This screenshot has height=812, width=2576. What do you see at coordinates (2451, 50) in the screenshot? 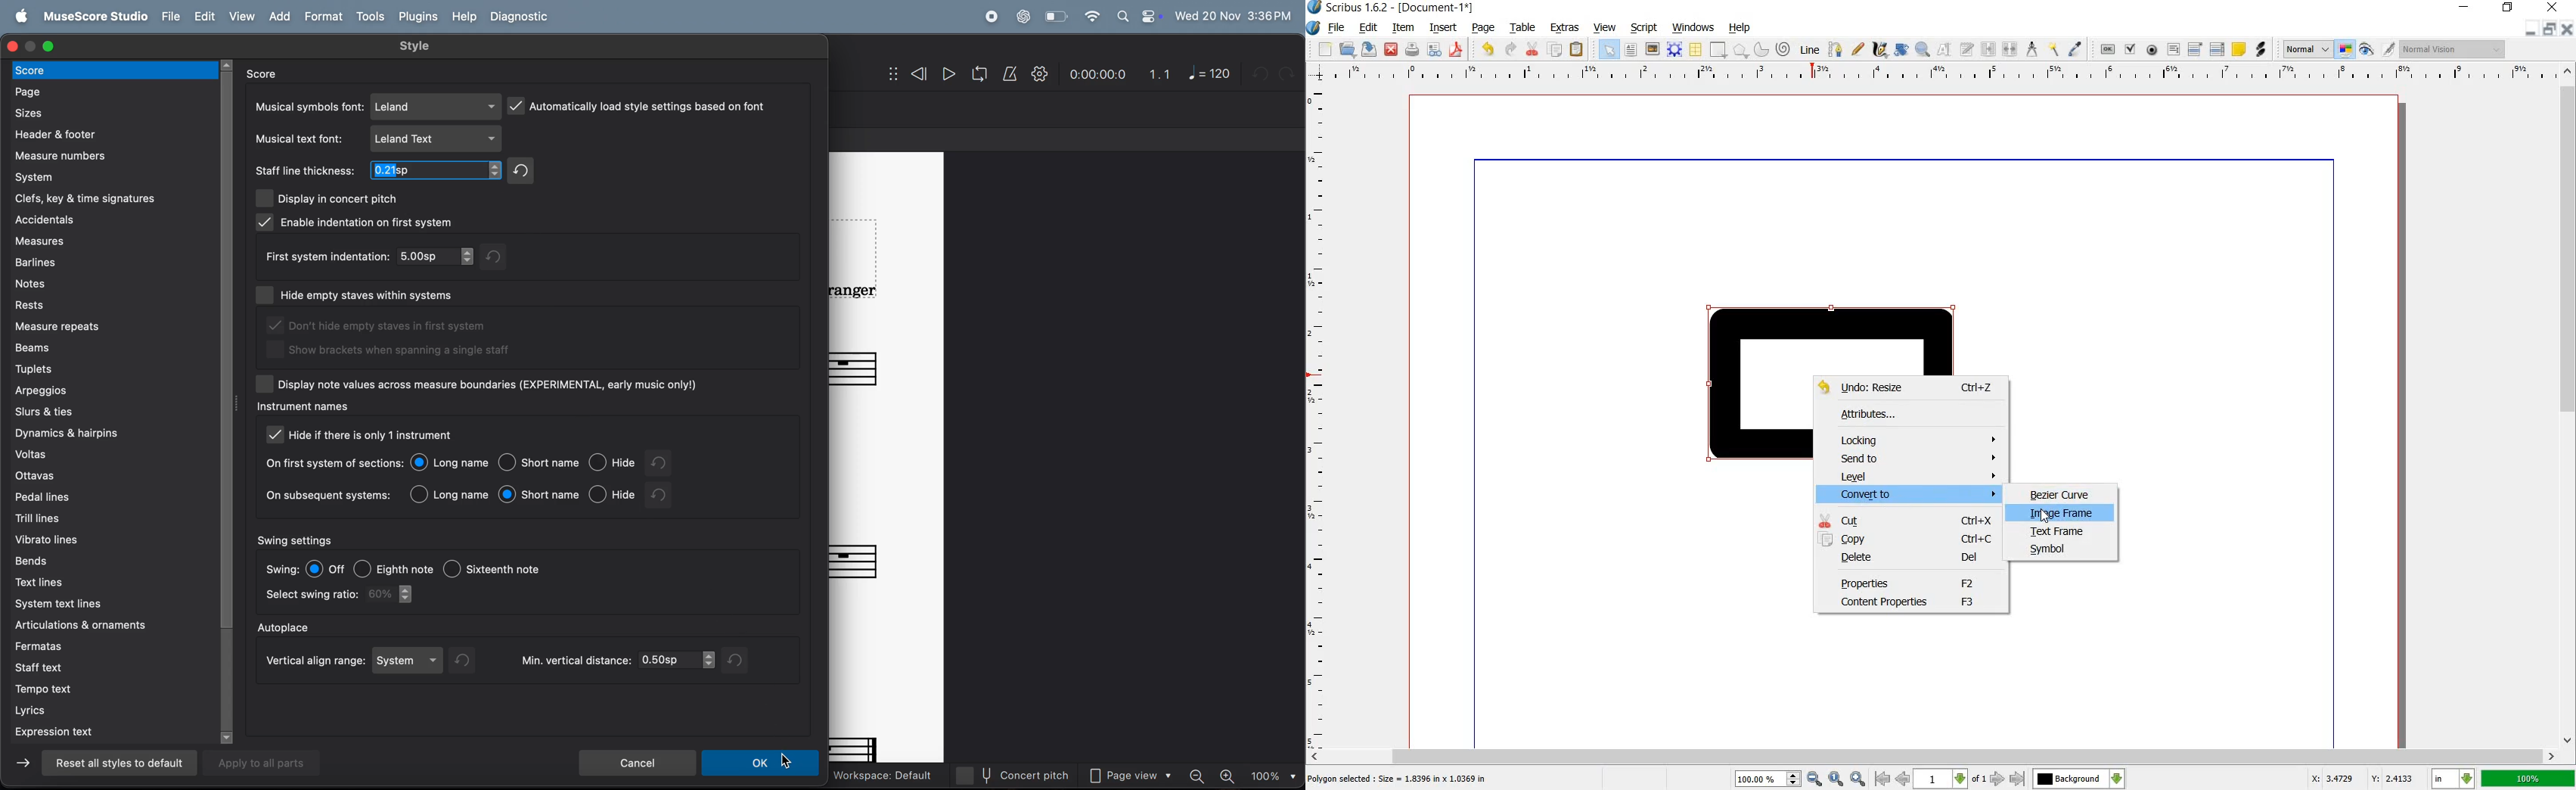
I see `visual appearance of the display` at bounding box center [2451, 50].